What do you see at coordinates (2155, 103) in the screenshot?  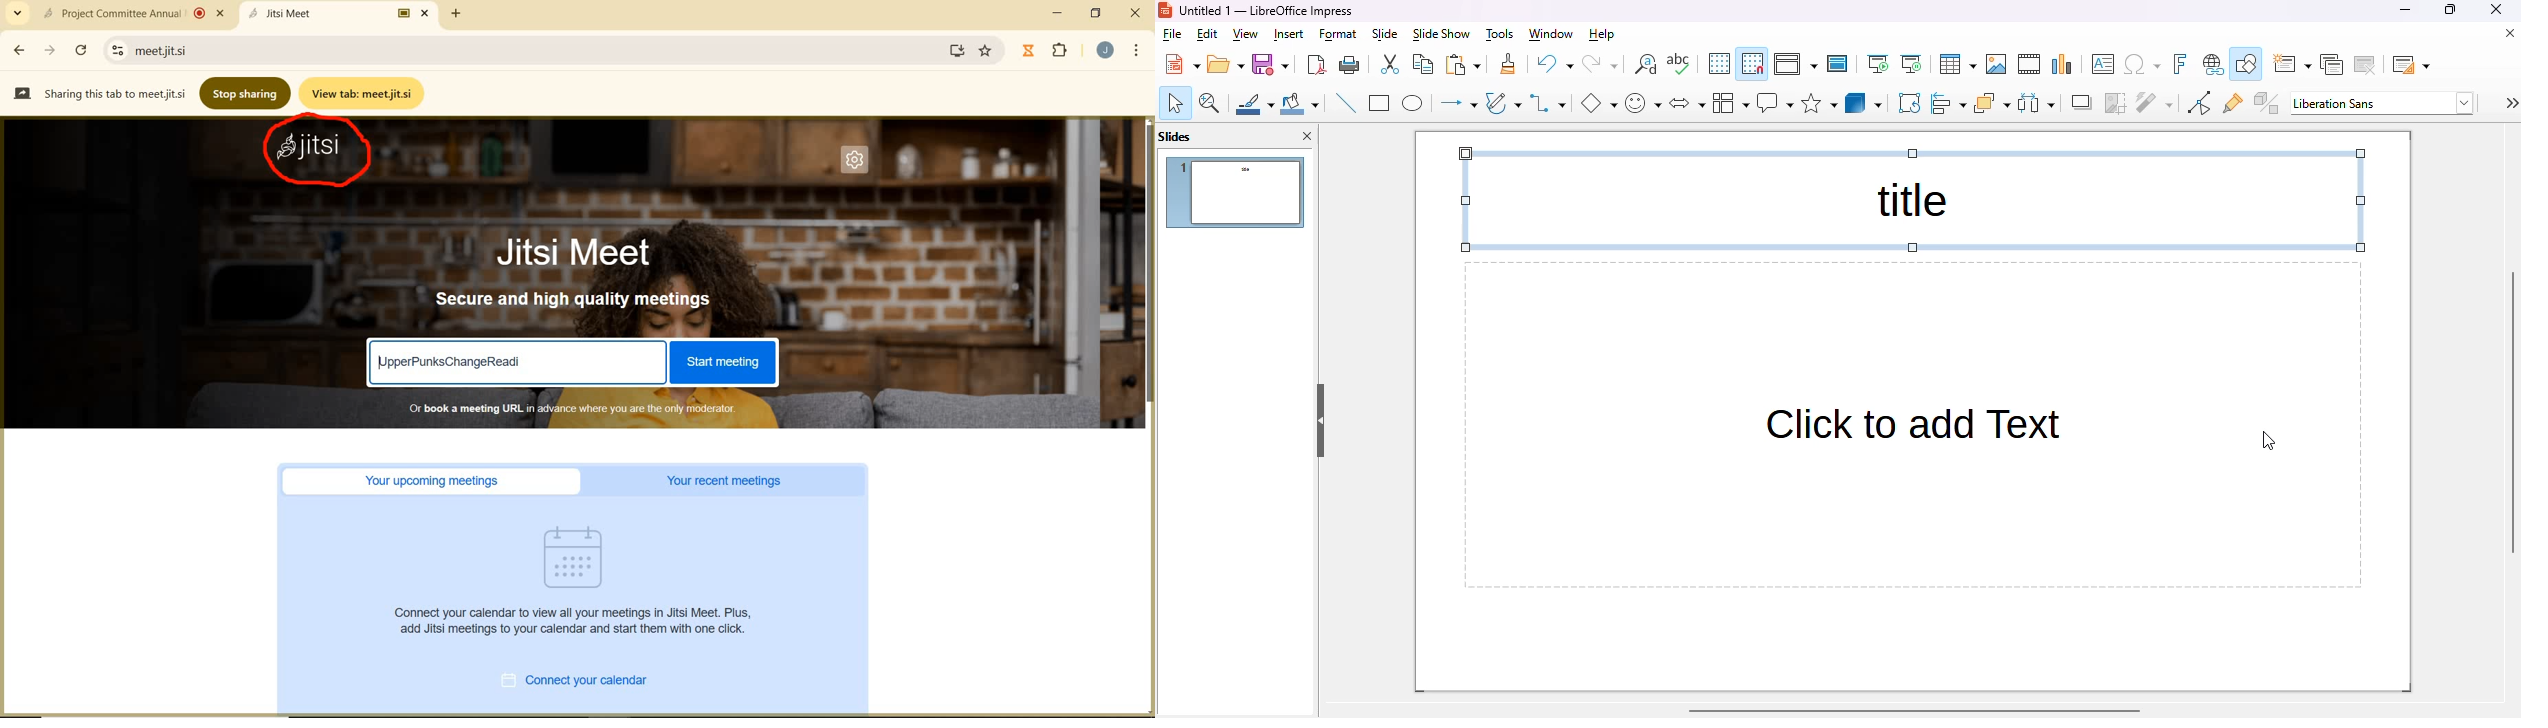 I see `filter` at bounding box center [2155, 103].